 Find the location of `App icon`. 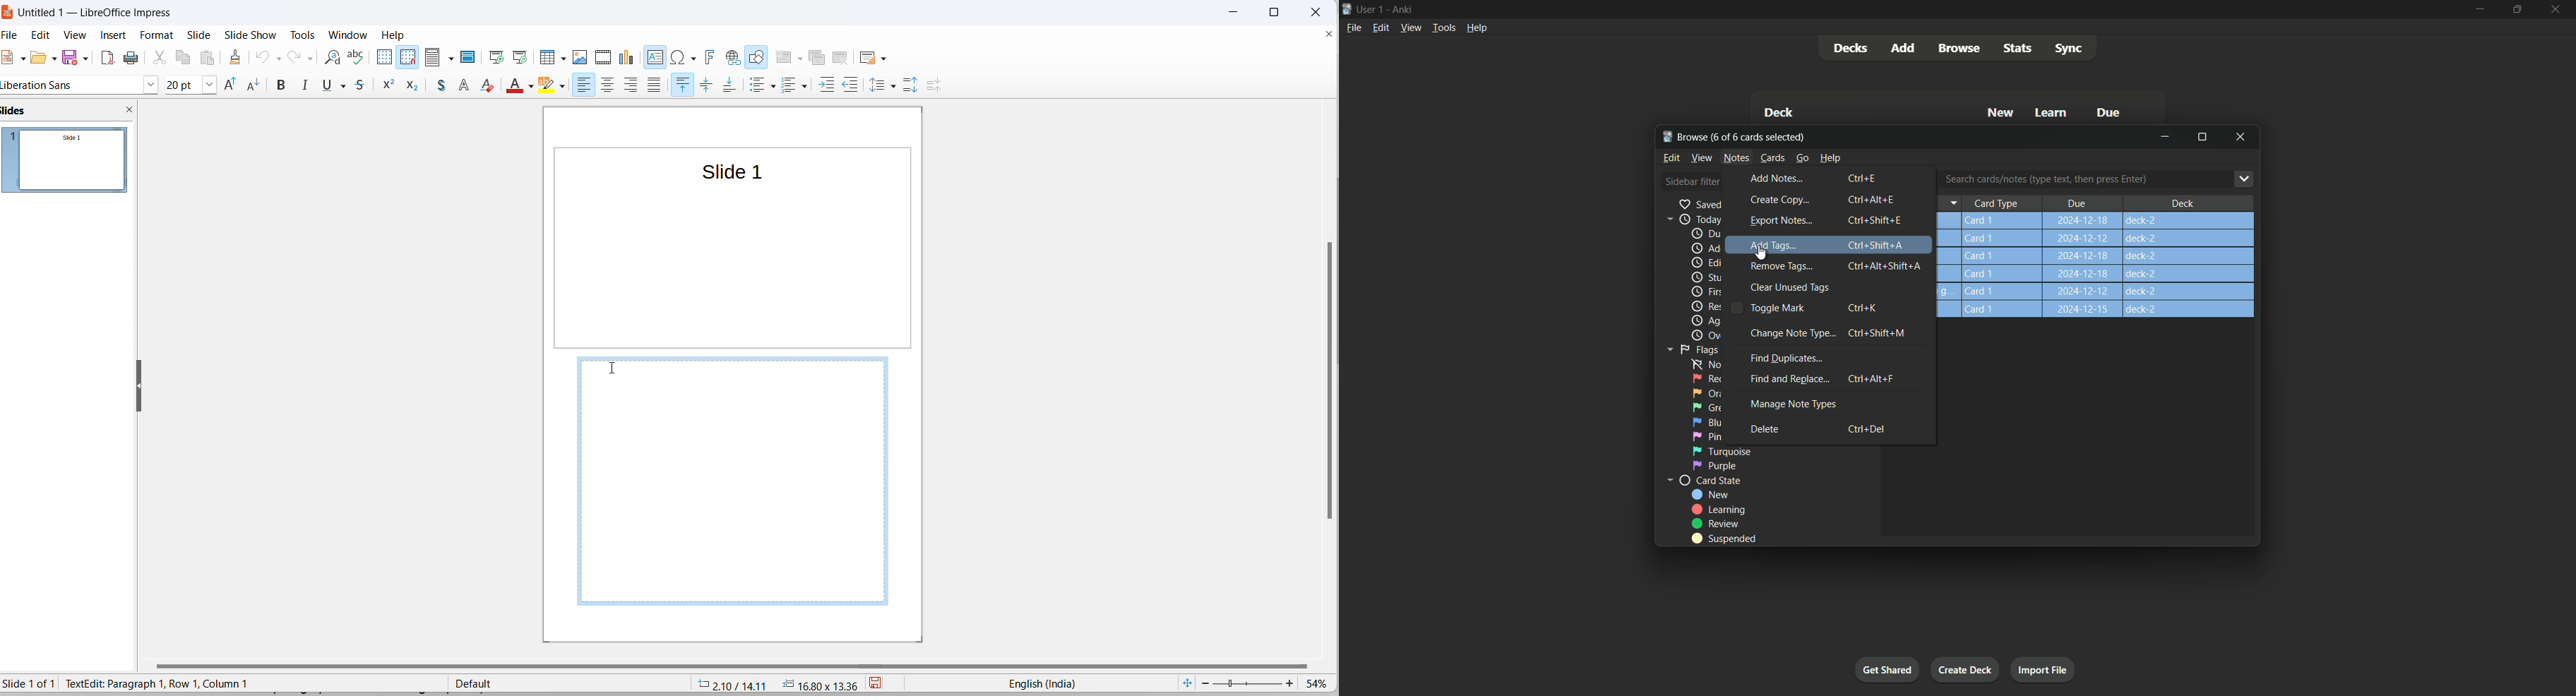

App icon is located at coordinates (1347, 9).